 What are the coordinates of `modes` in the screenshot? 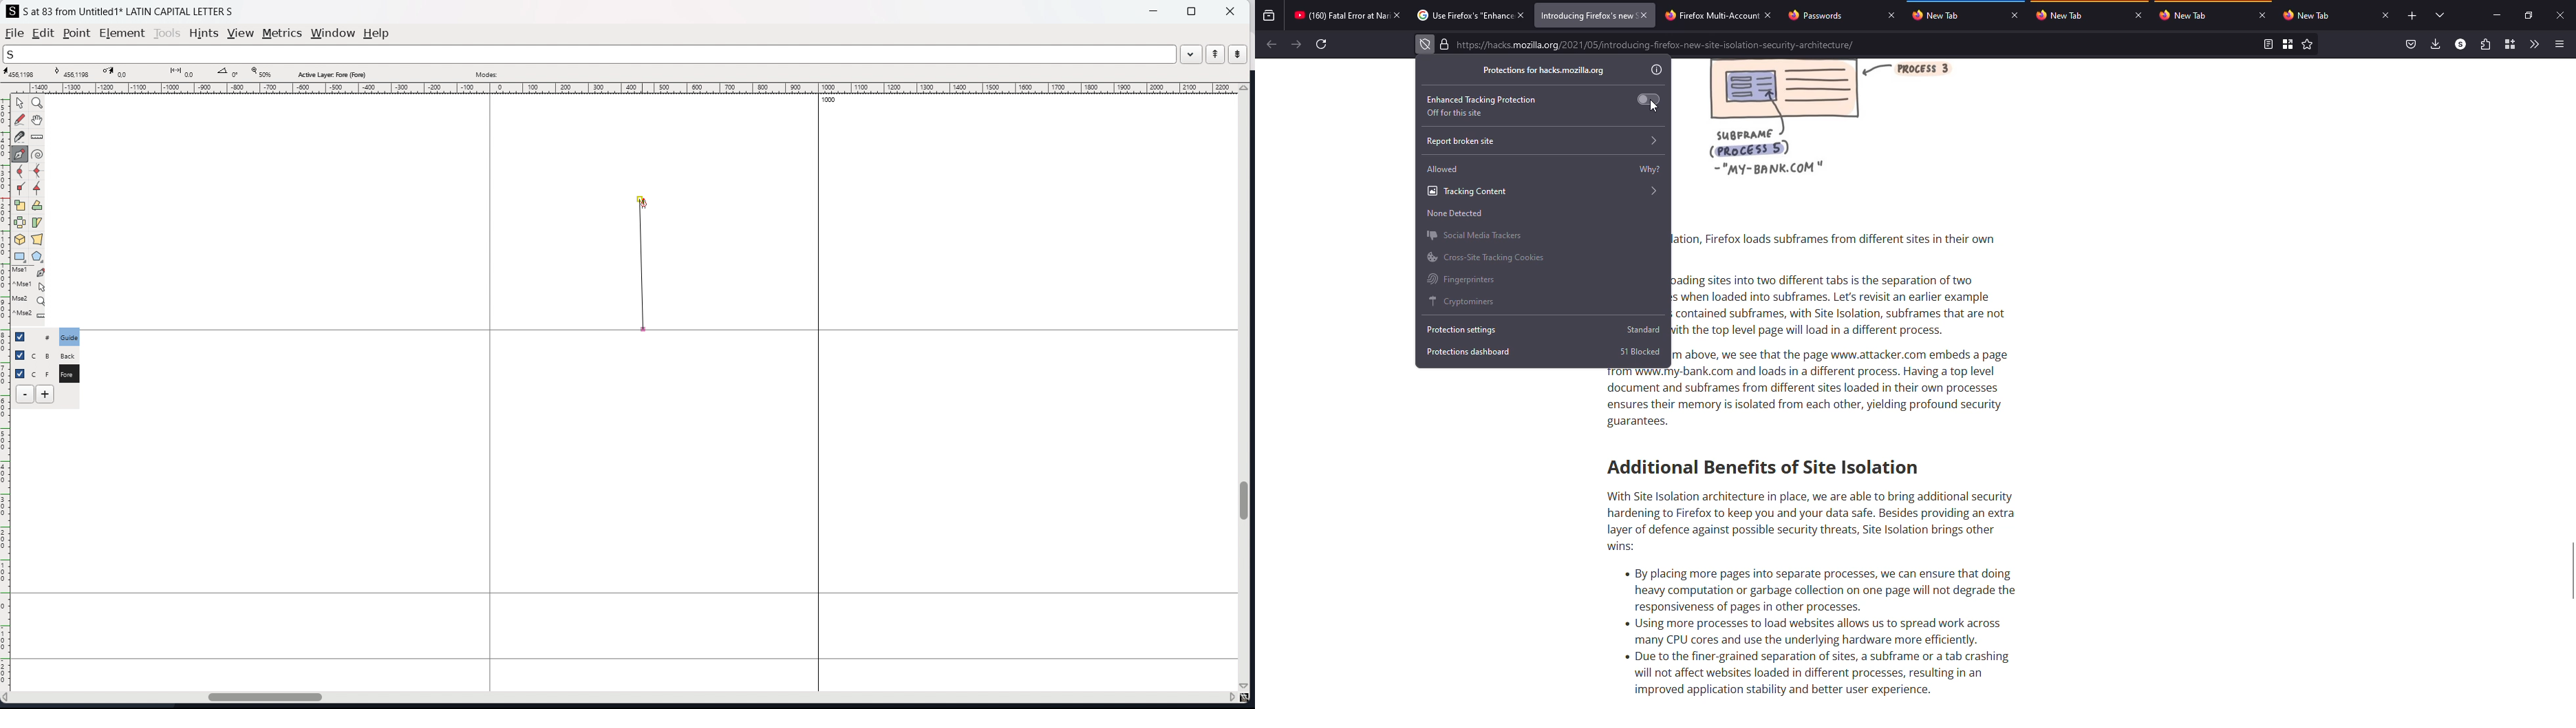 It's located at (486, 73).